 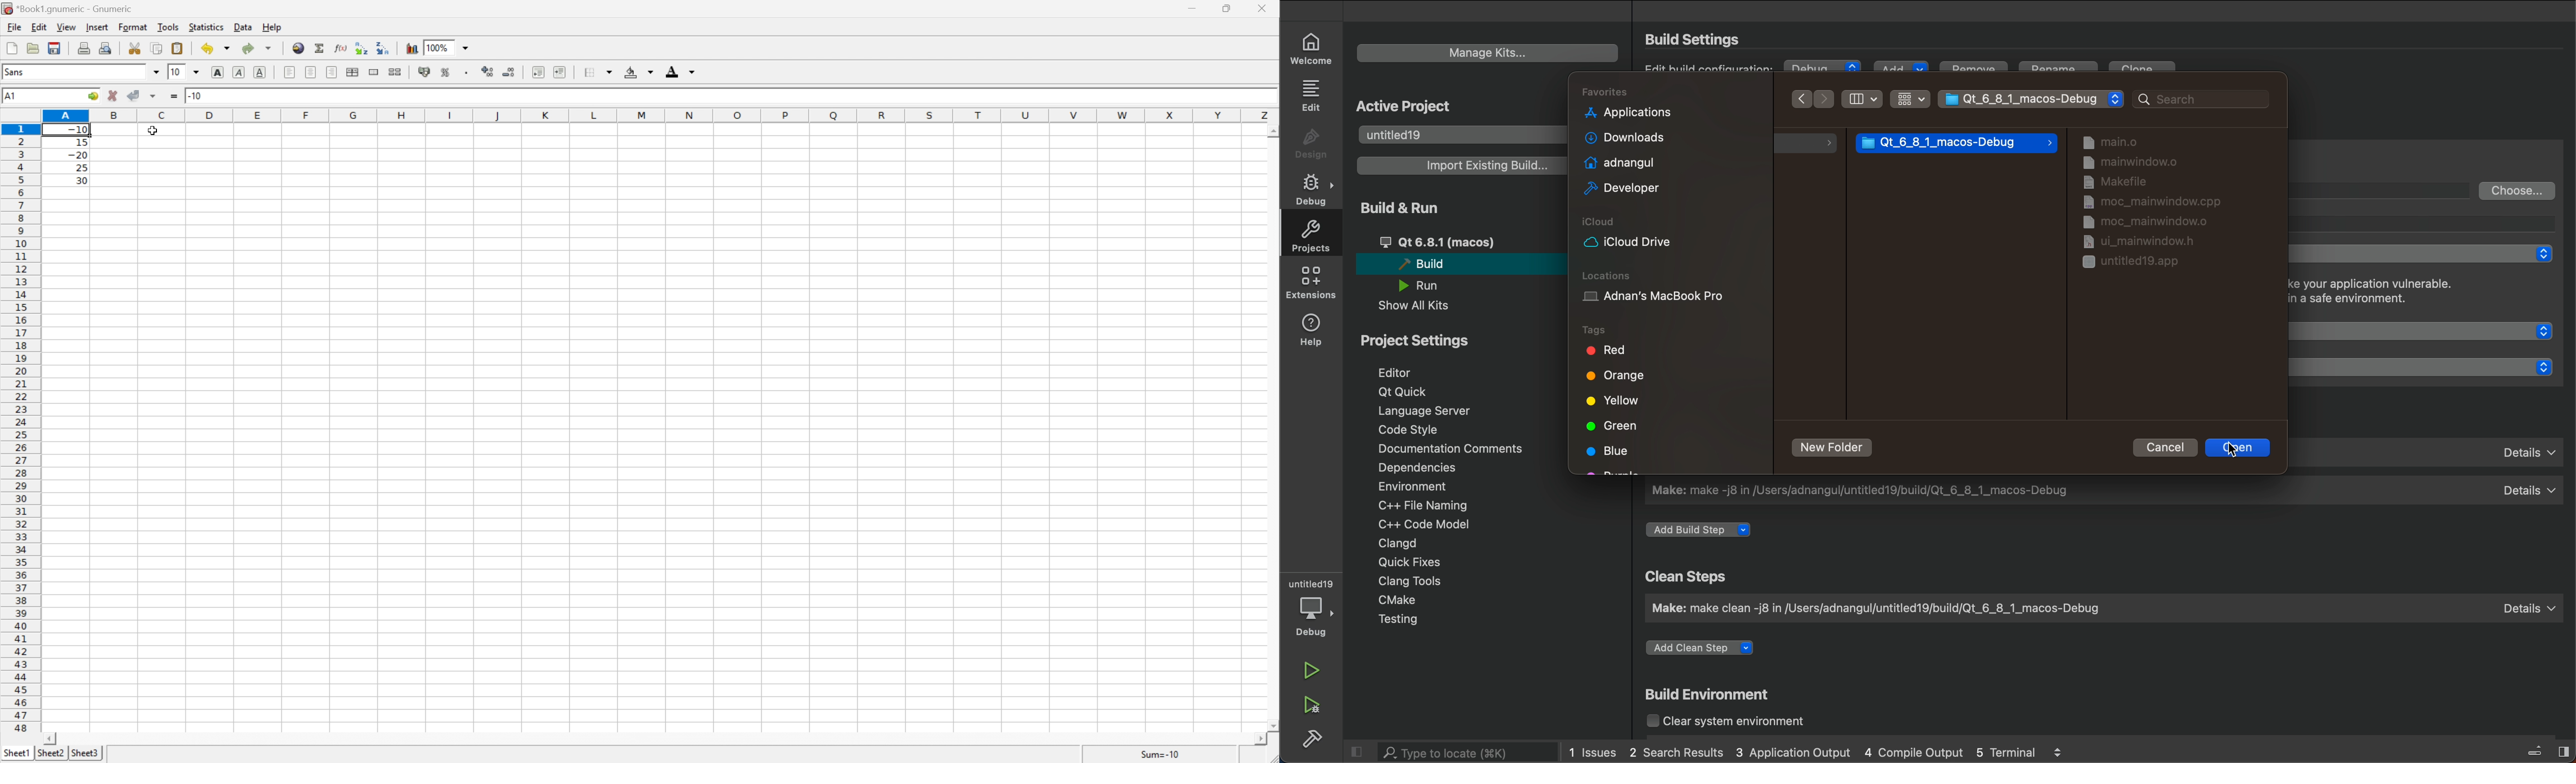 What do you see at coordinates (2399, 293) in the screenshot?
I see `might make your application vulnerable only use in a safe environment.` at bounding box center [2399, 293].